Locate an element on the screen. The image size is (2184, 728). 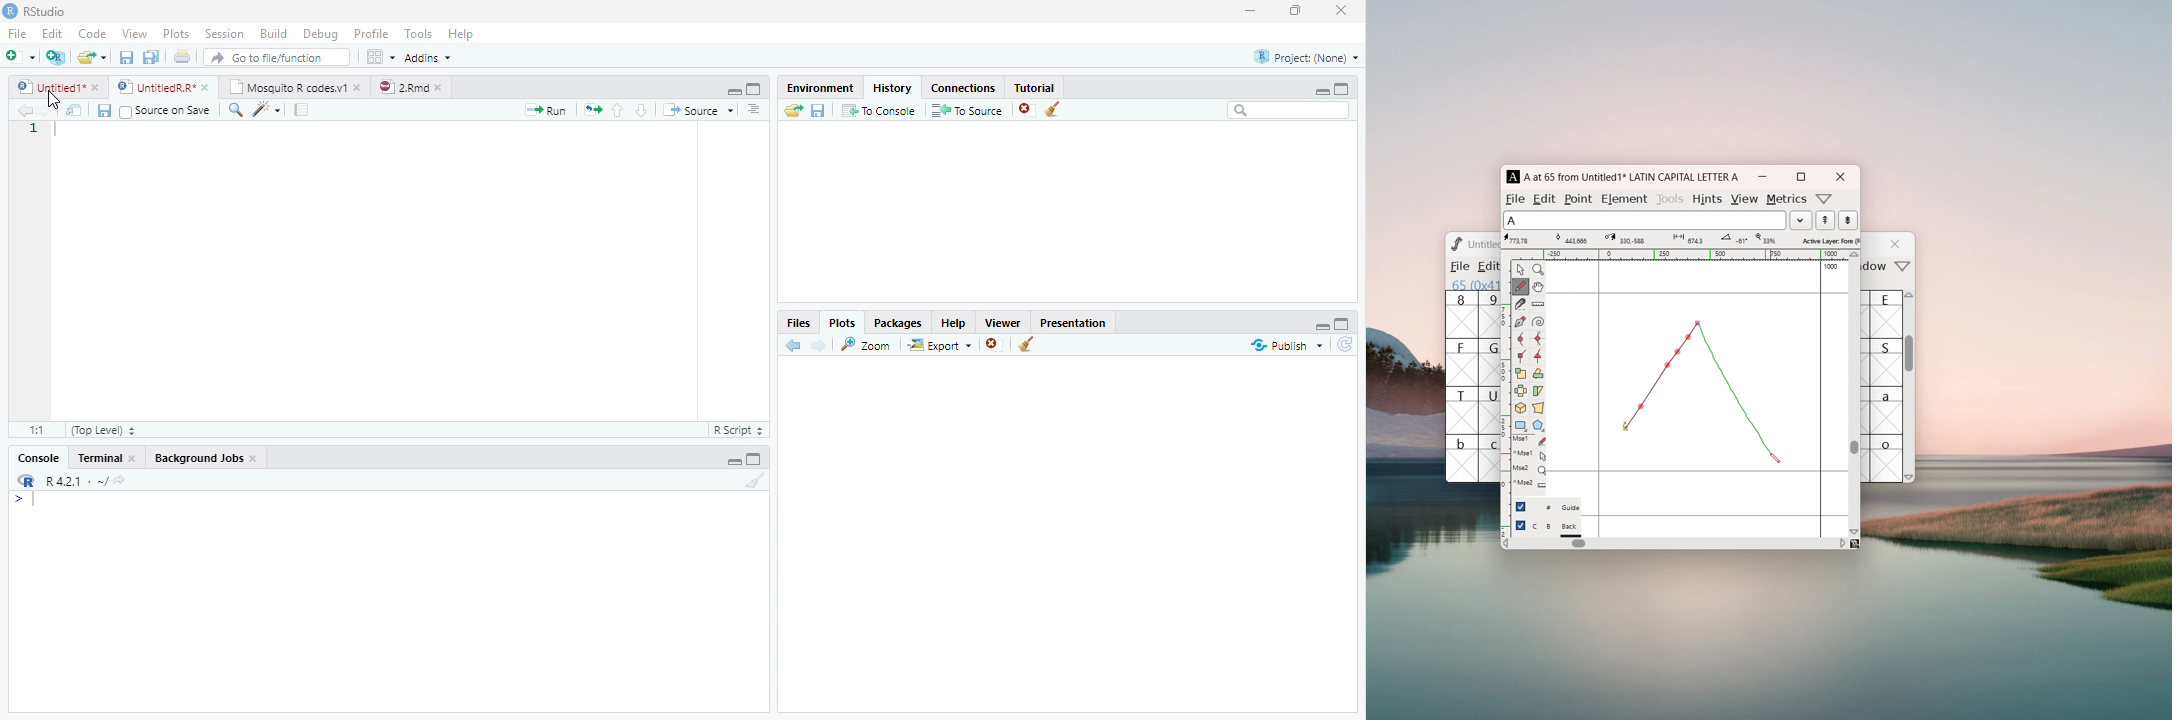
left side bearing is located at coordinates (1599, 398).